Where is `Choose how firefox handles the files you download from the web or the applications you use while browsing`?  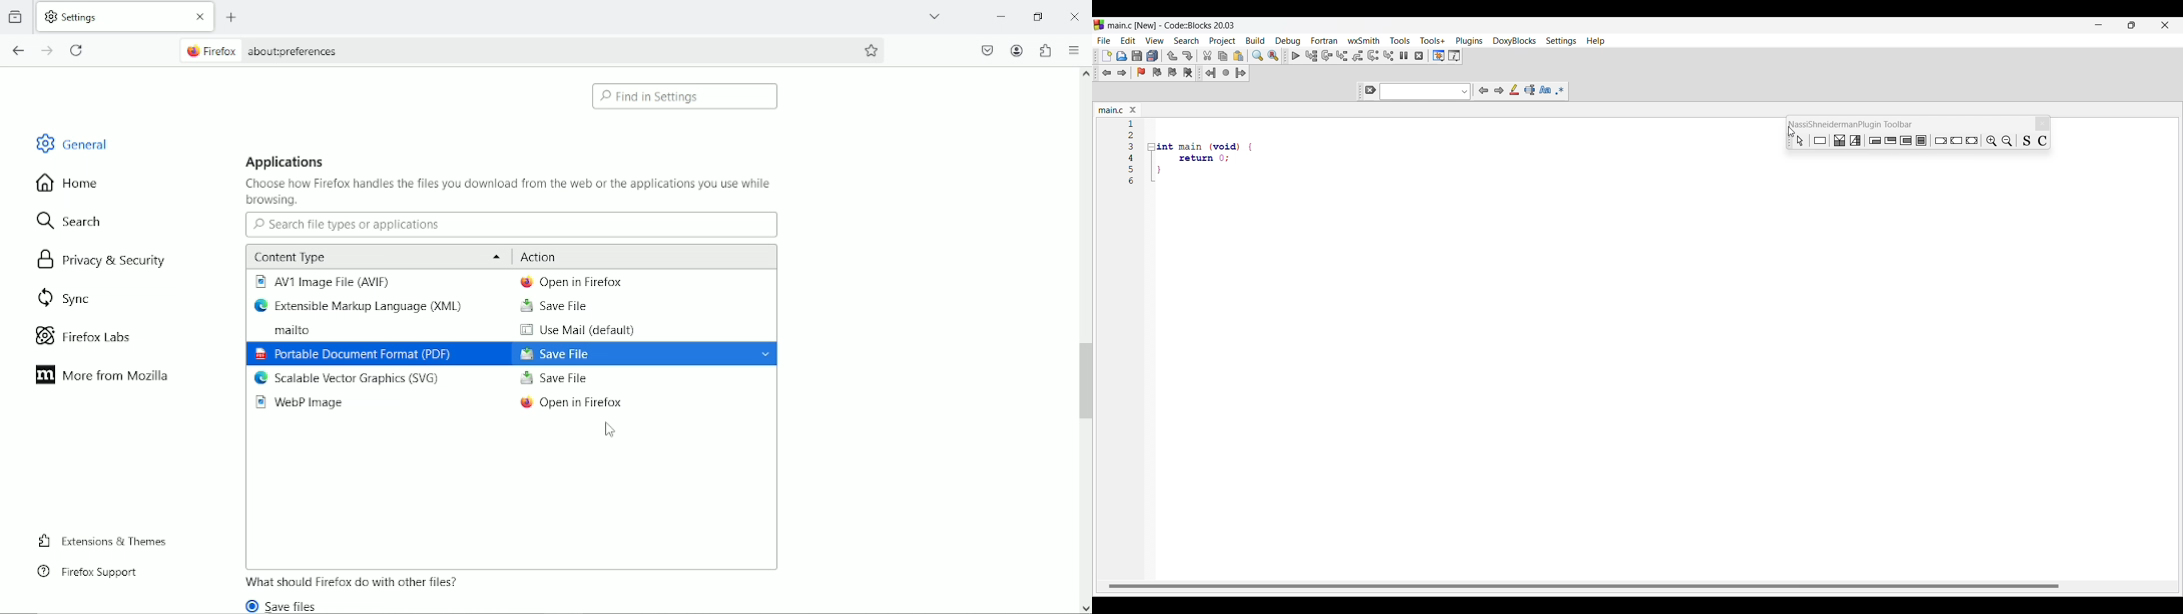
Choose how firefox handles the files you download from the web or the applications you use while browsing is located at coordinates (509, 193).